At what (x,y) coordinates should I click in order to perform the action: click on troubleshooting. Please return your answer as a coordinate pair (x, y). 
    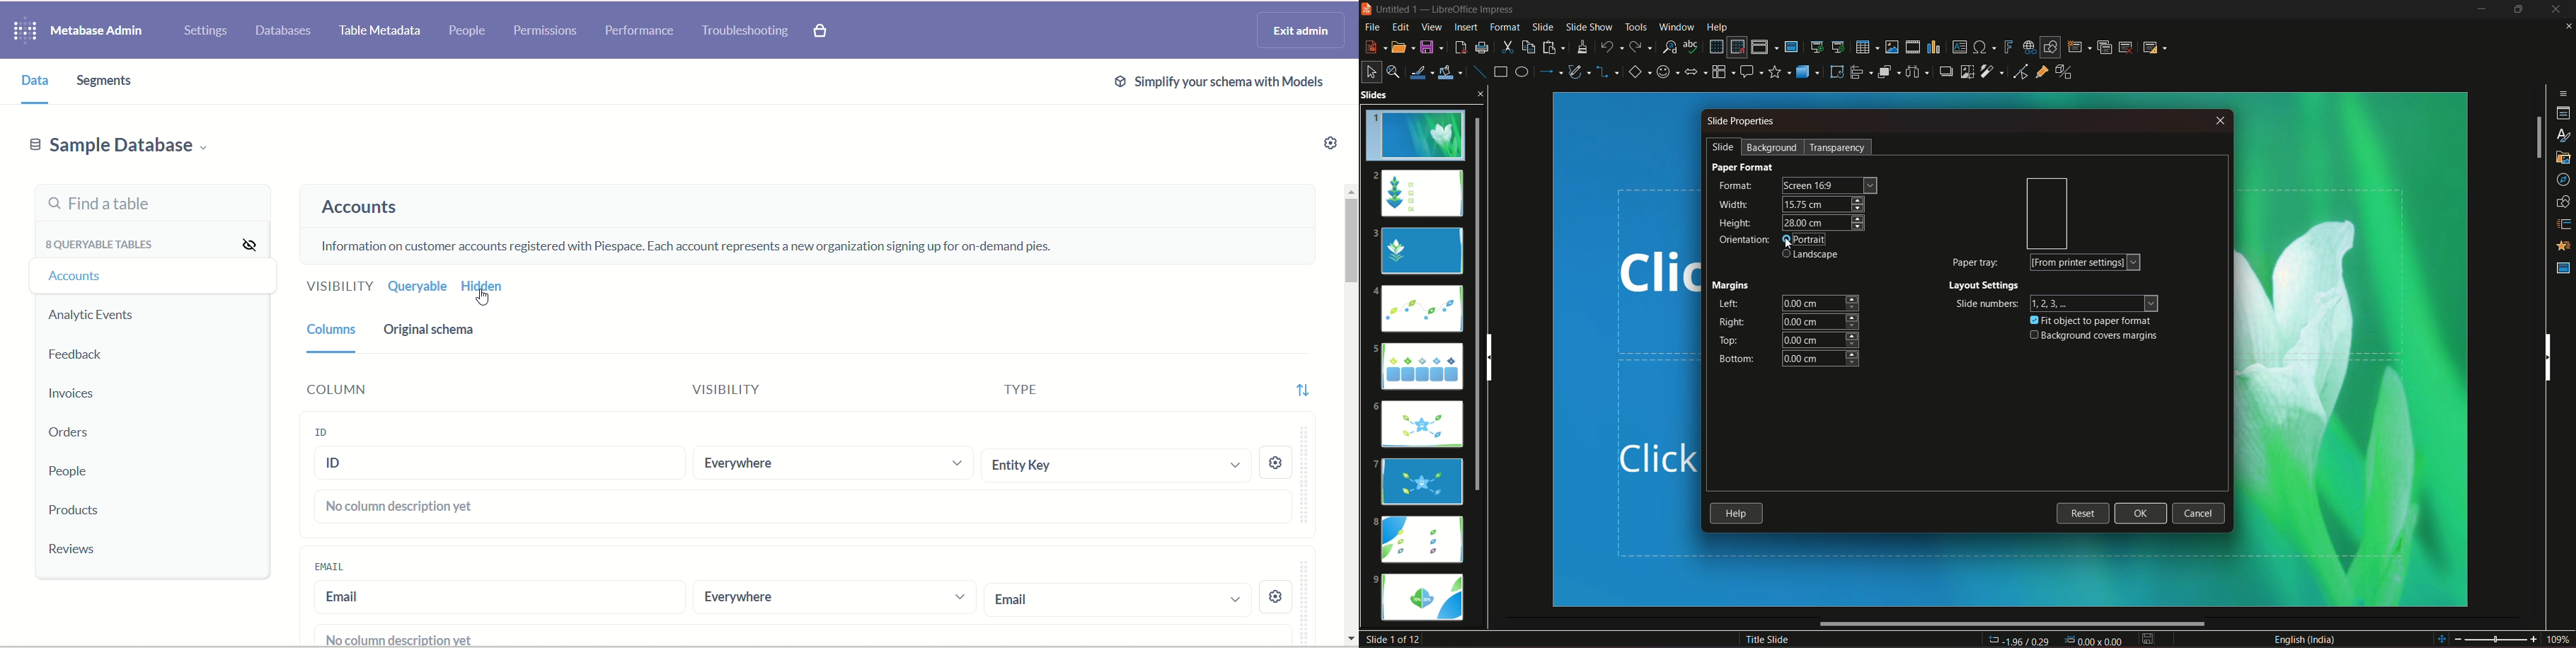
    Looking at the image, I should click on (749, 33).